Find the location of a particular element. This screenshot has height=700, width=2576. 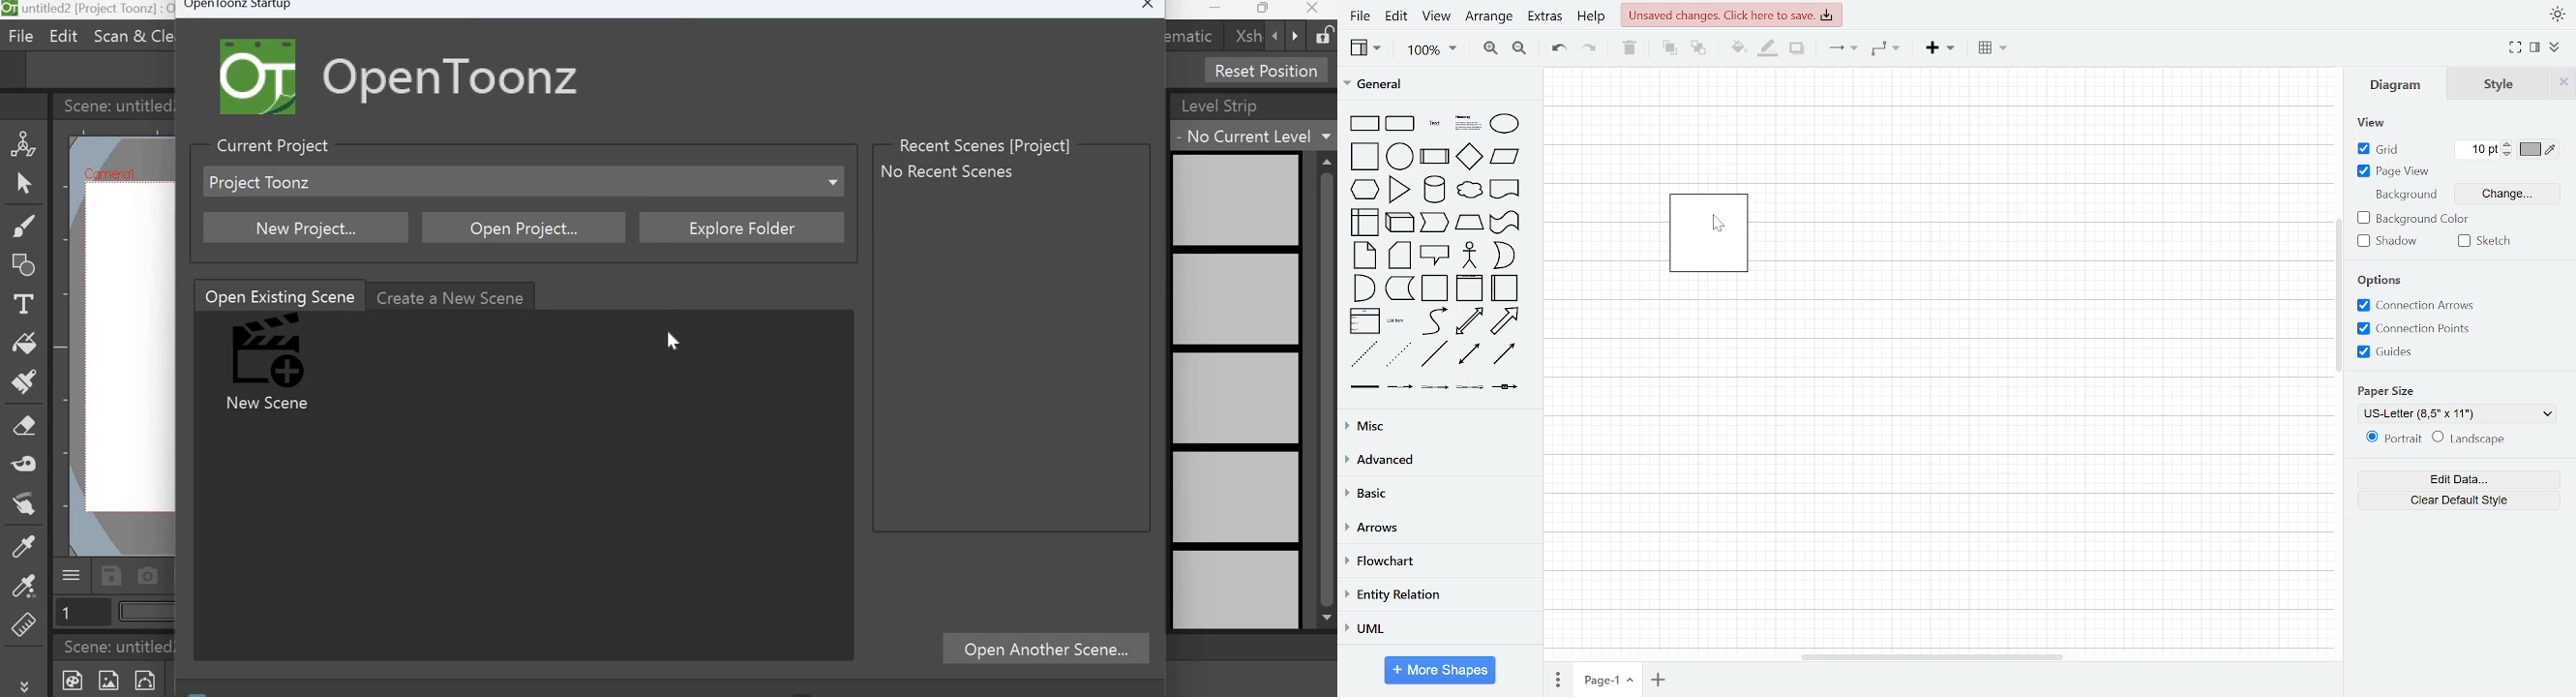

Reset Position is located at coordinates (1272, 70).